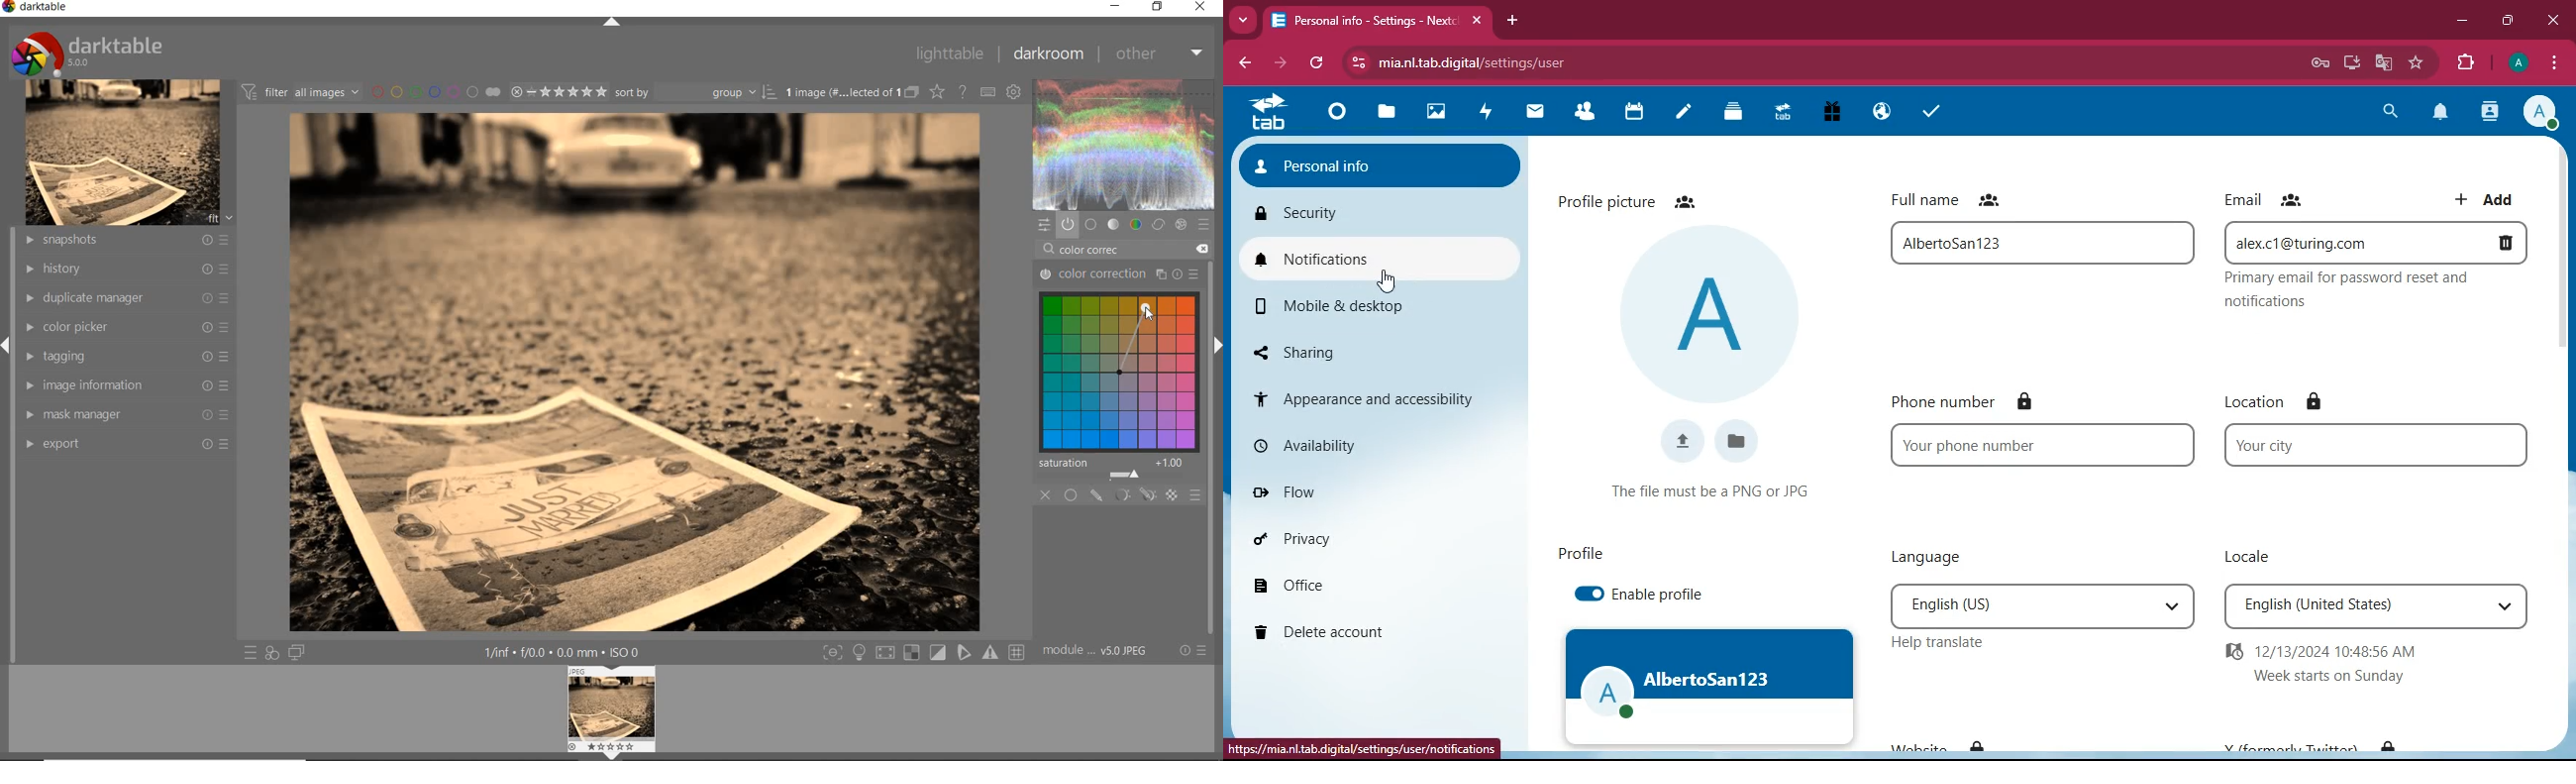  What do you see at coordinates (2041, 242) in the screenshot?
I see `full name` at bounding box center [2041, 242].